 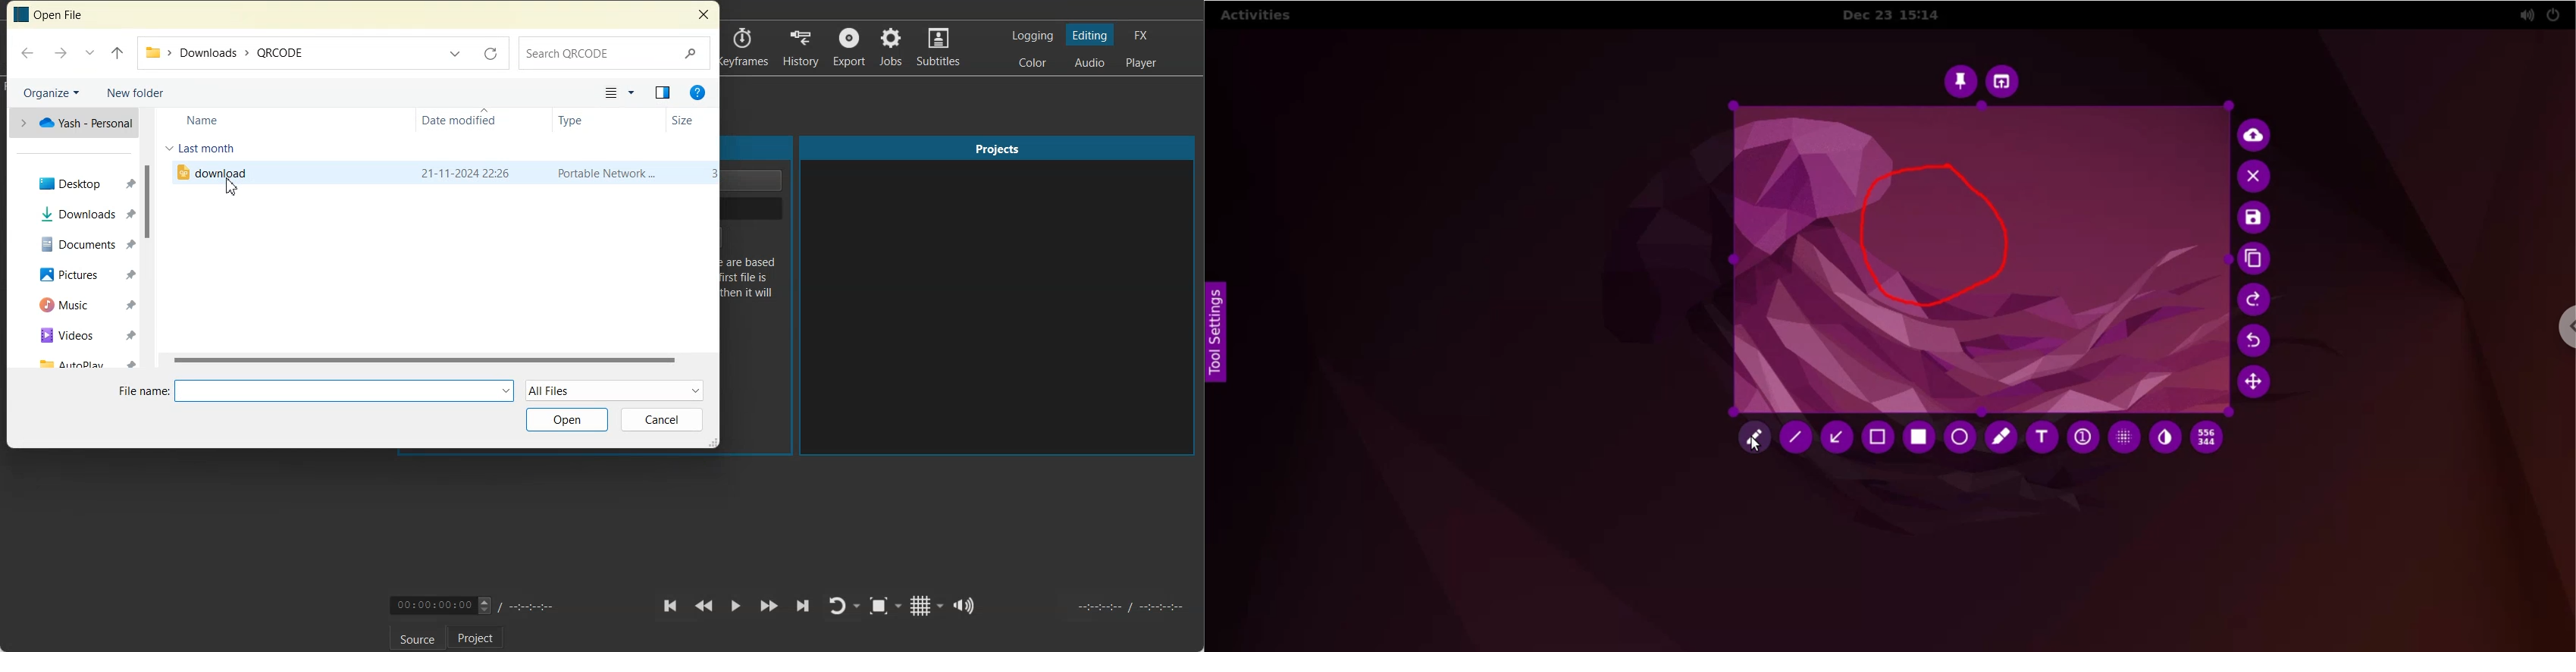 What do you see at coordinates (998, 296) in the screenshot?
I see `Project Preview` at bounding box center [998, 296].